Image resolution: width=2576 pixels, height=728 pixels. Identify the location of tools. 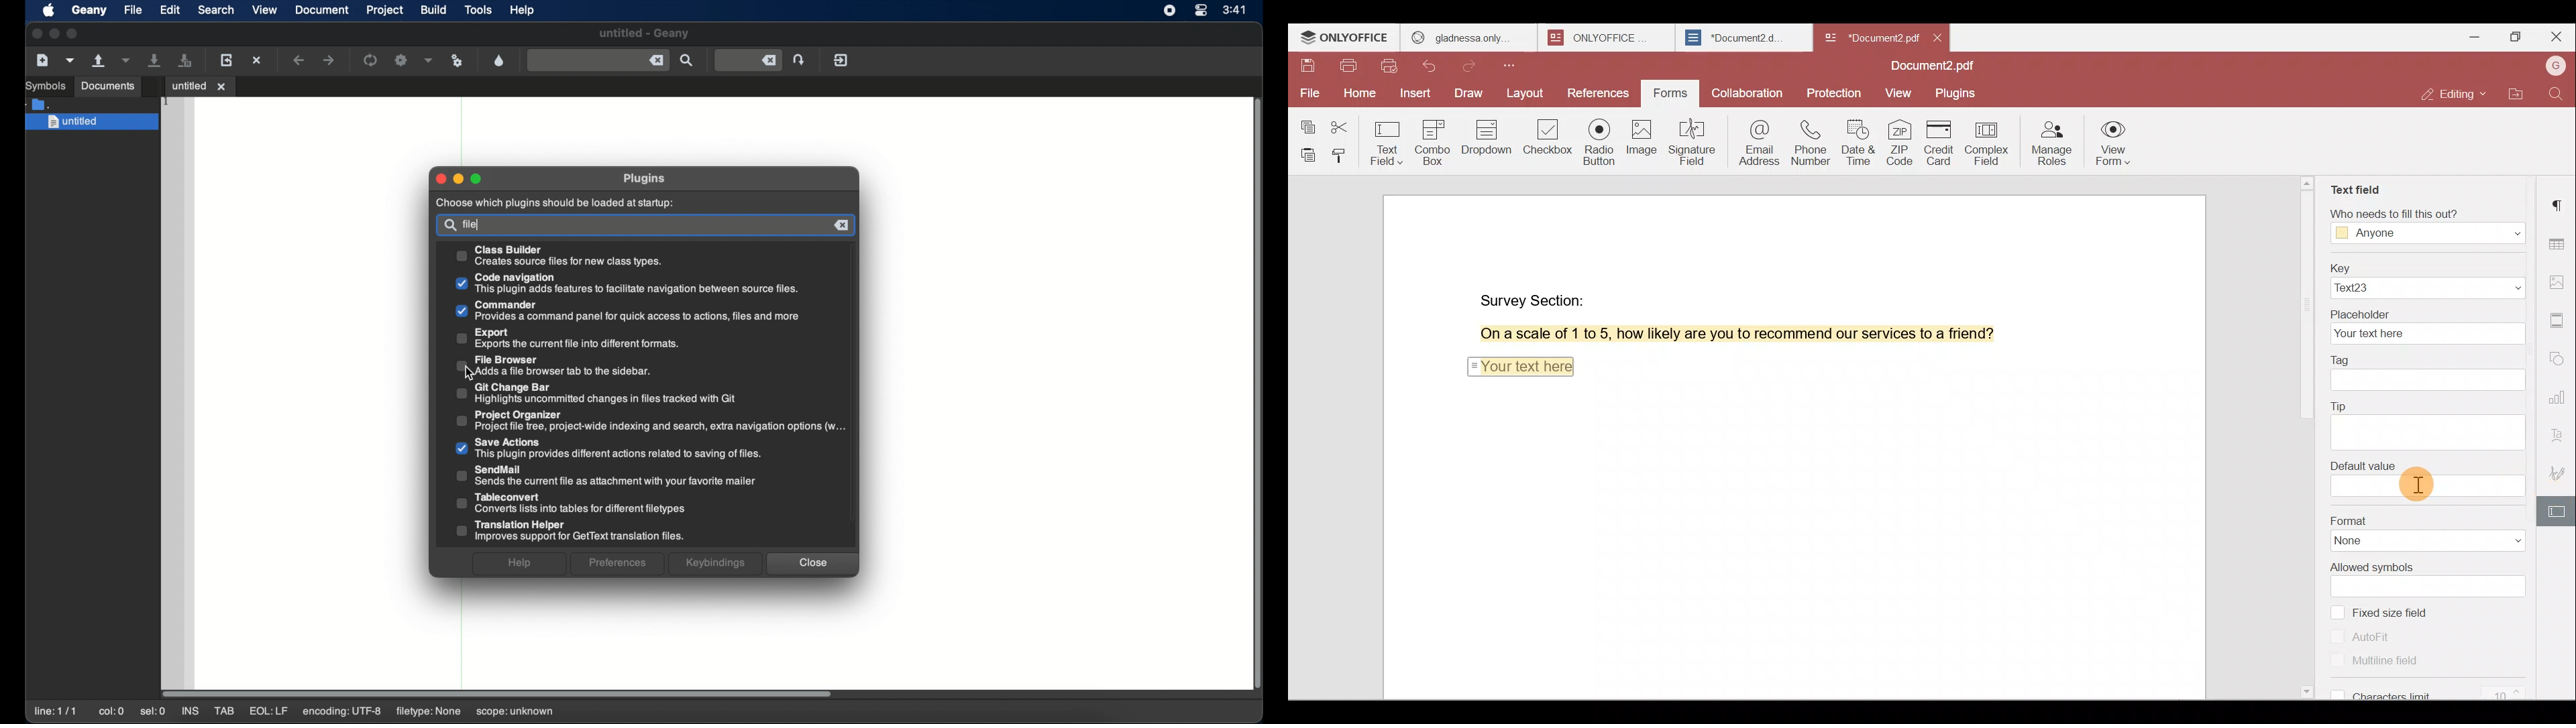
(480, 10).